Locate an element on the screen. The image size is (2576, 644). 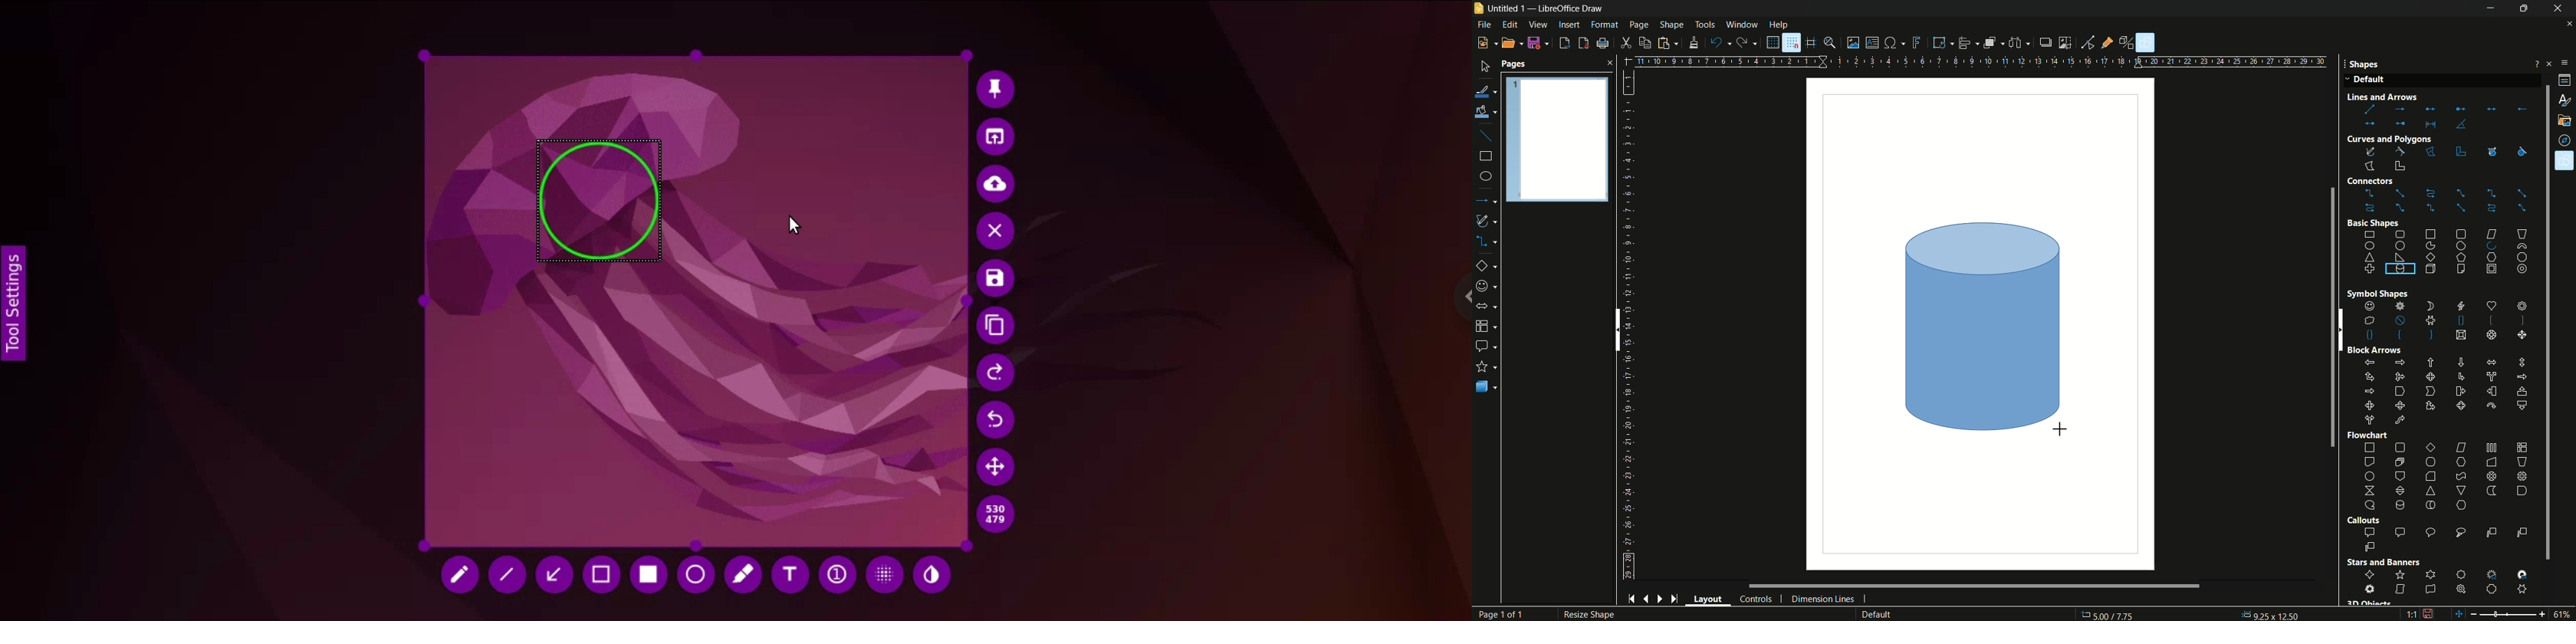
properties is located at coordinates (2564, 80).